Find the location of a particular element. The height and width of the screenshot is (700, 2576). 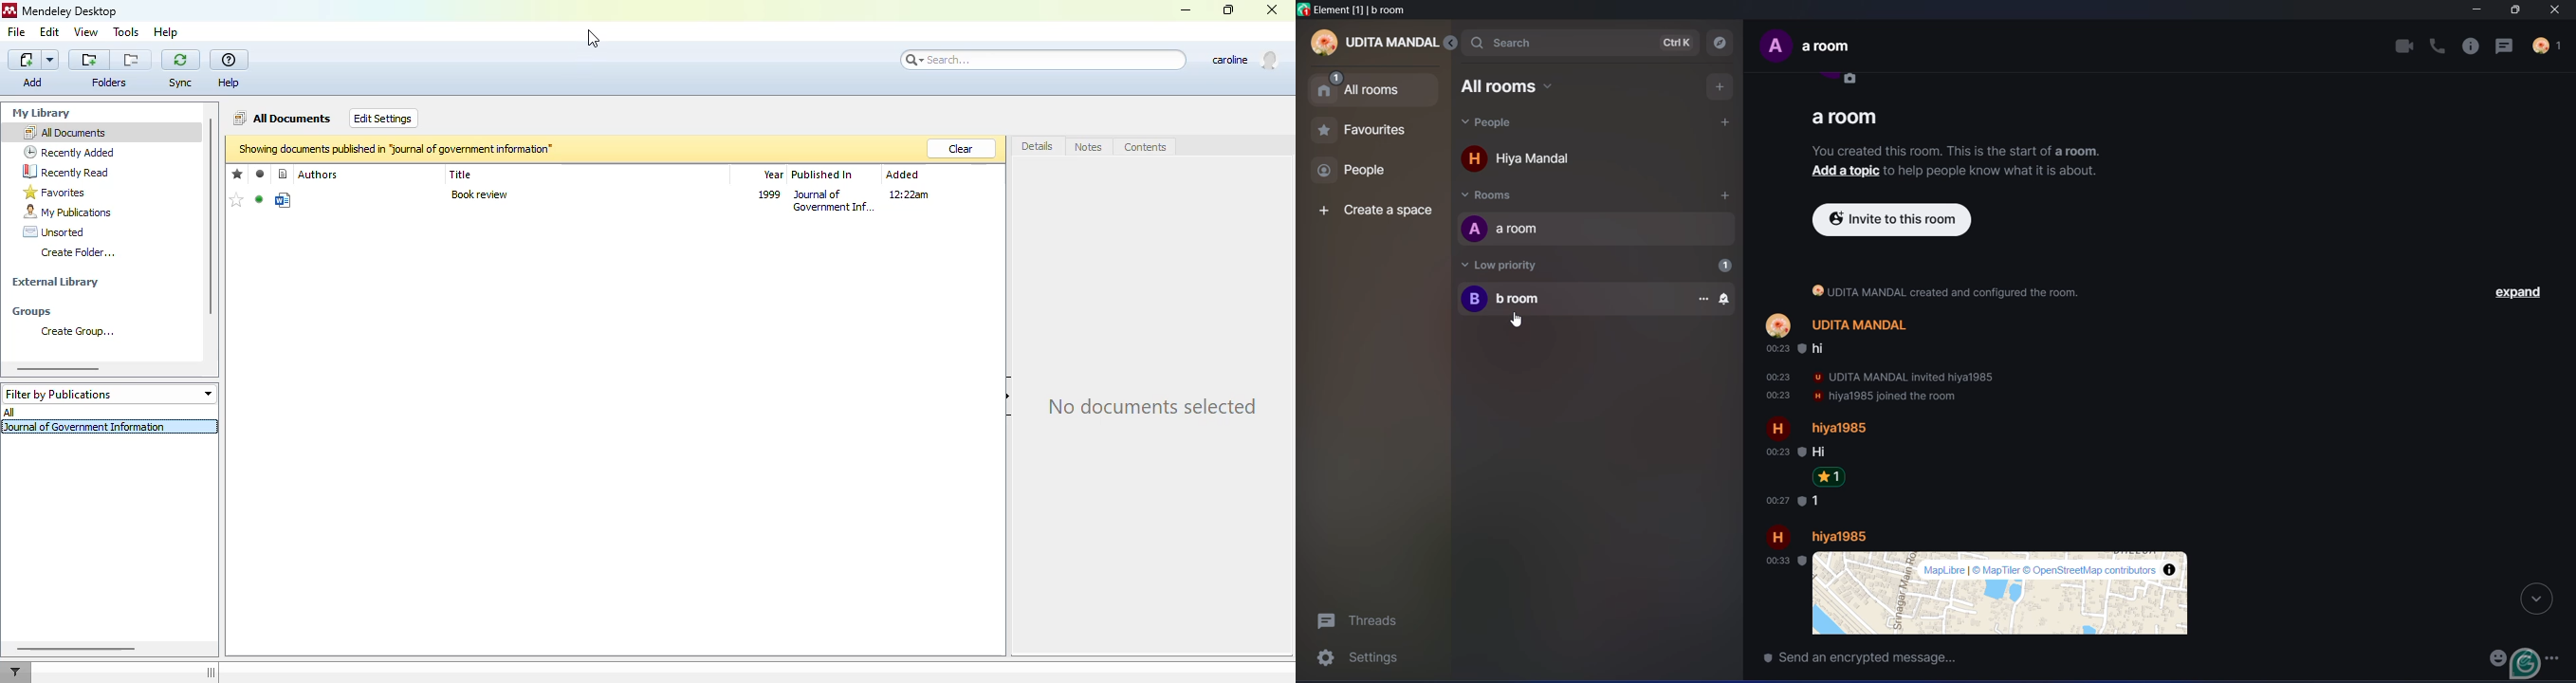

contents is located at coordinates (1146, 147).